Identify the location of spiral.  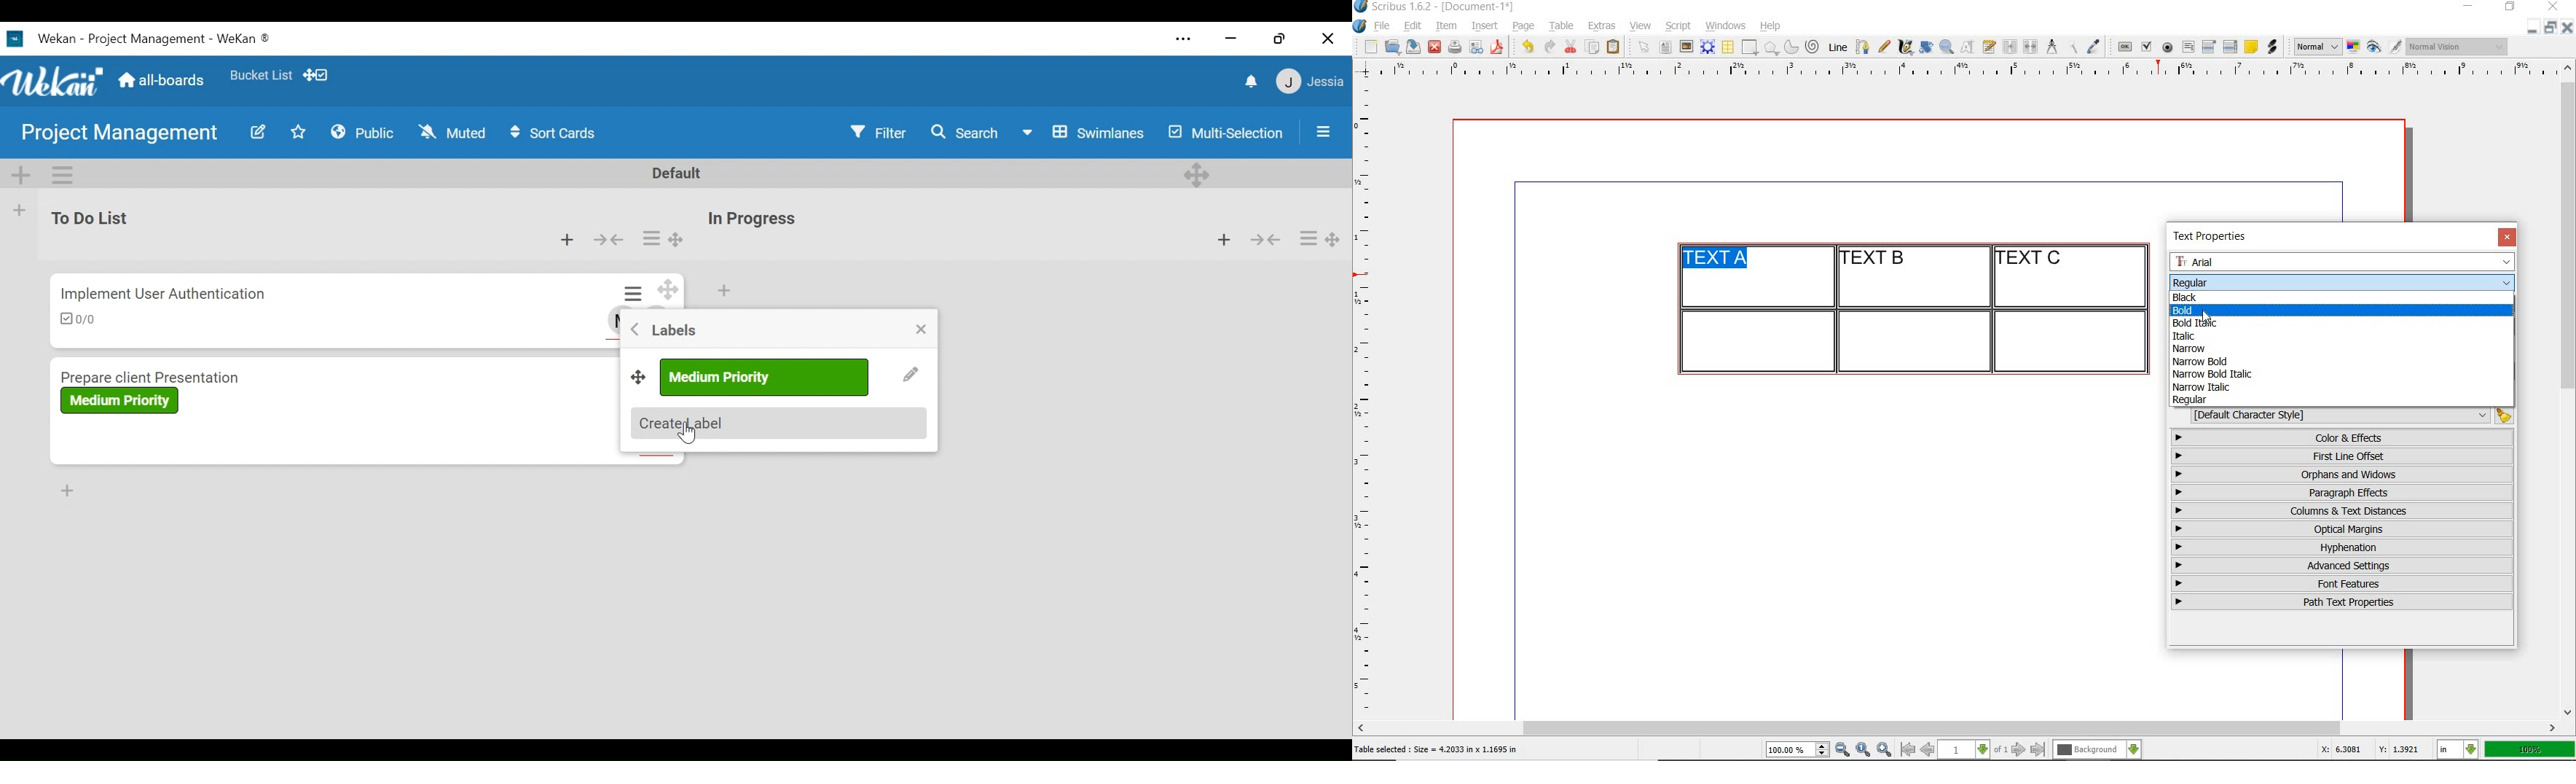
(1813, 47).